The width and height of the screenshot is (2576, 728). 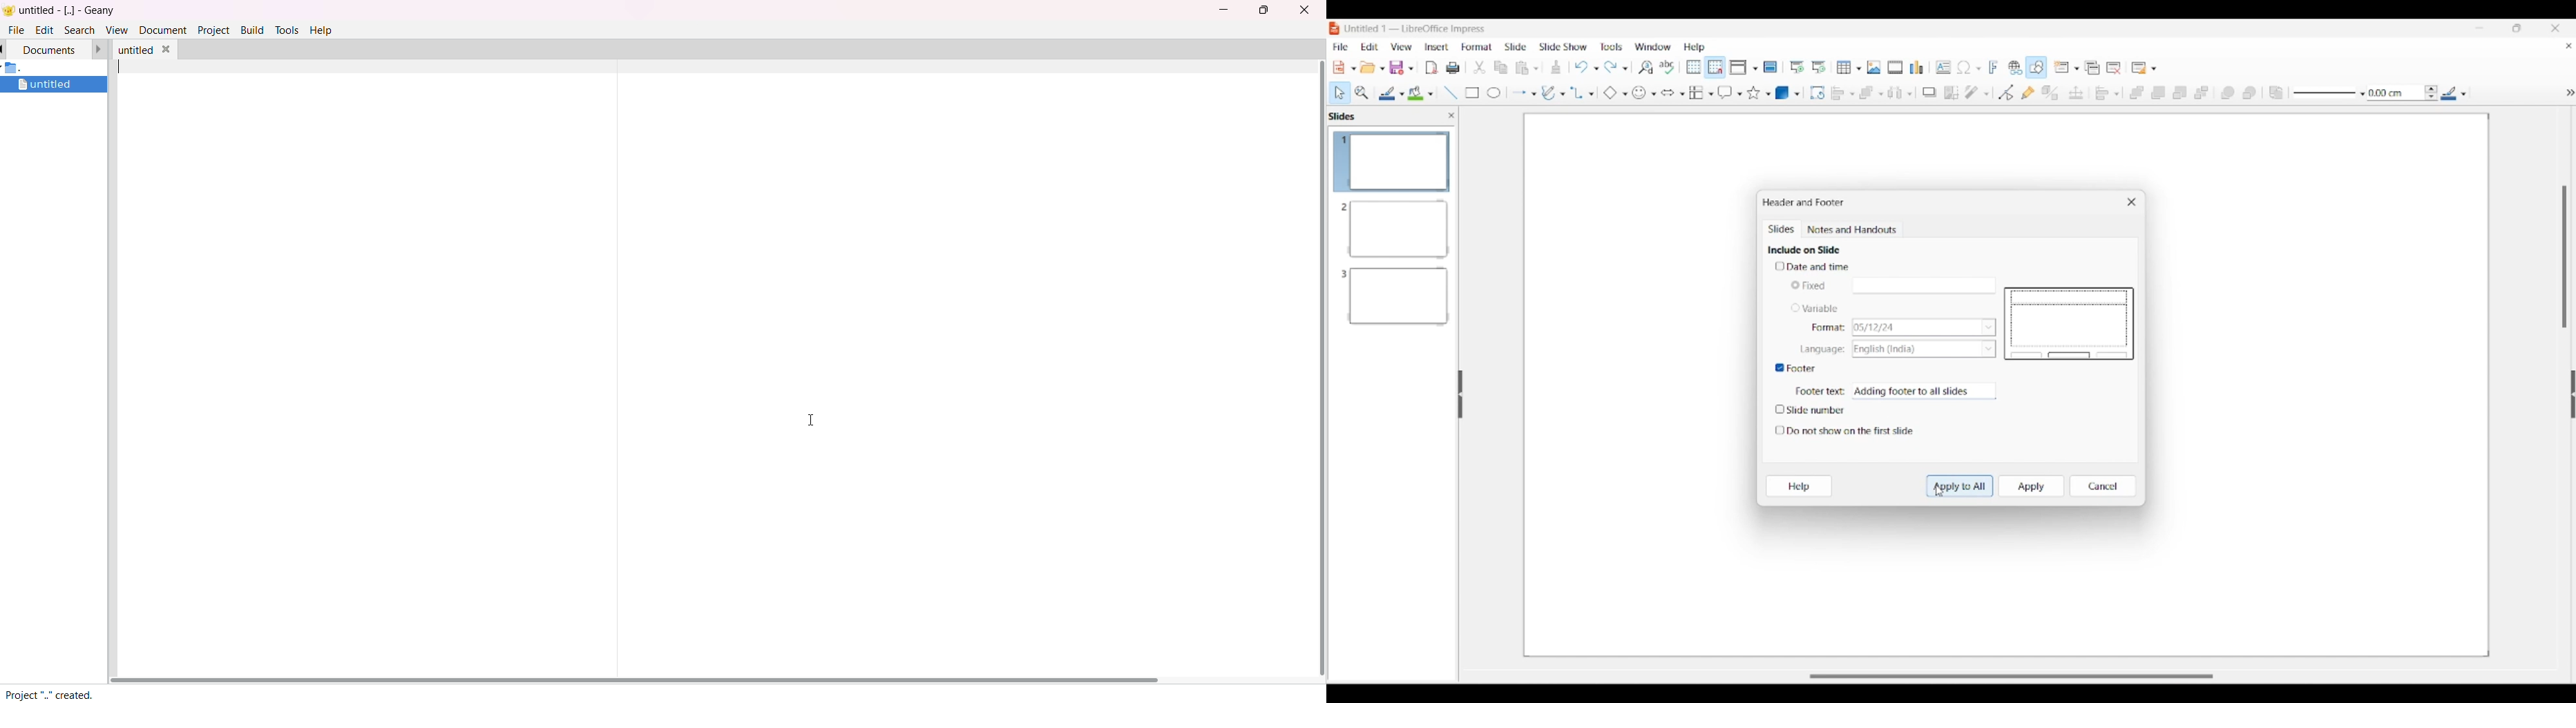 I want to click on Open document options, so click(x=1372, y=67).